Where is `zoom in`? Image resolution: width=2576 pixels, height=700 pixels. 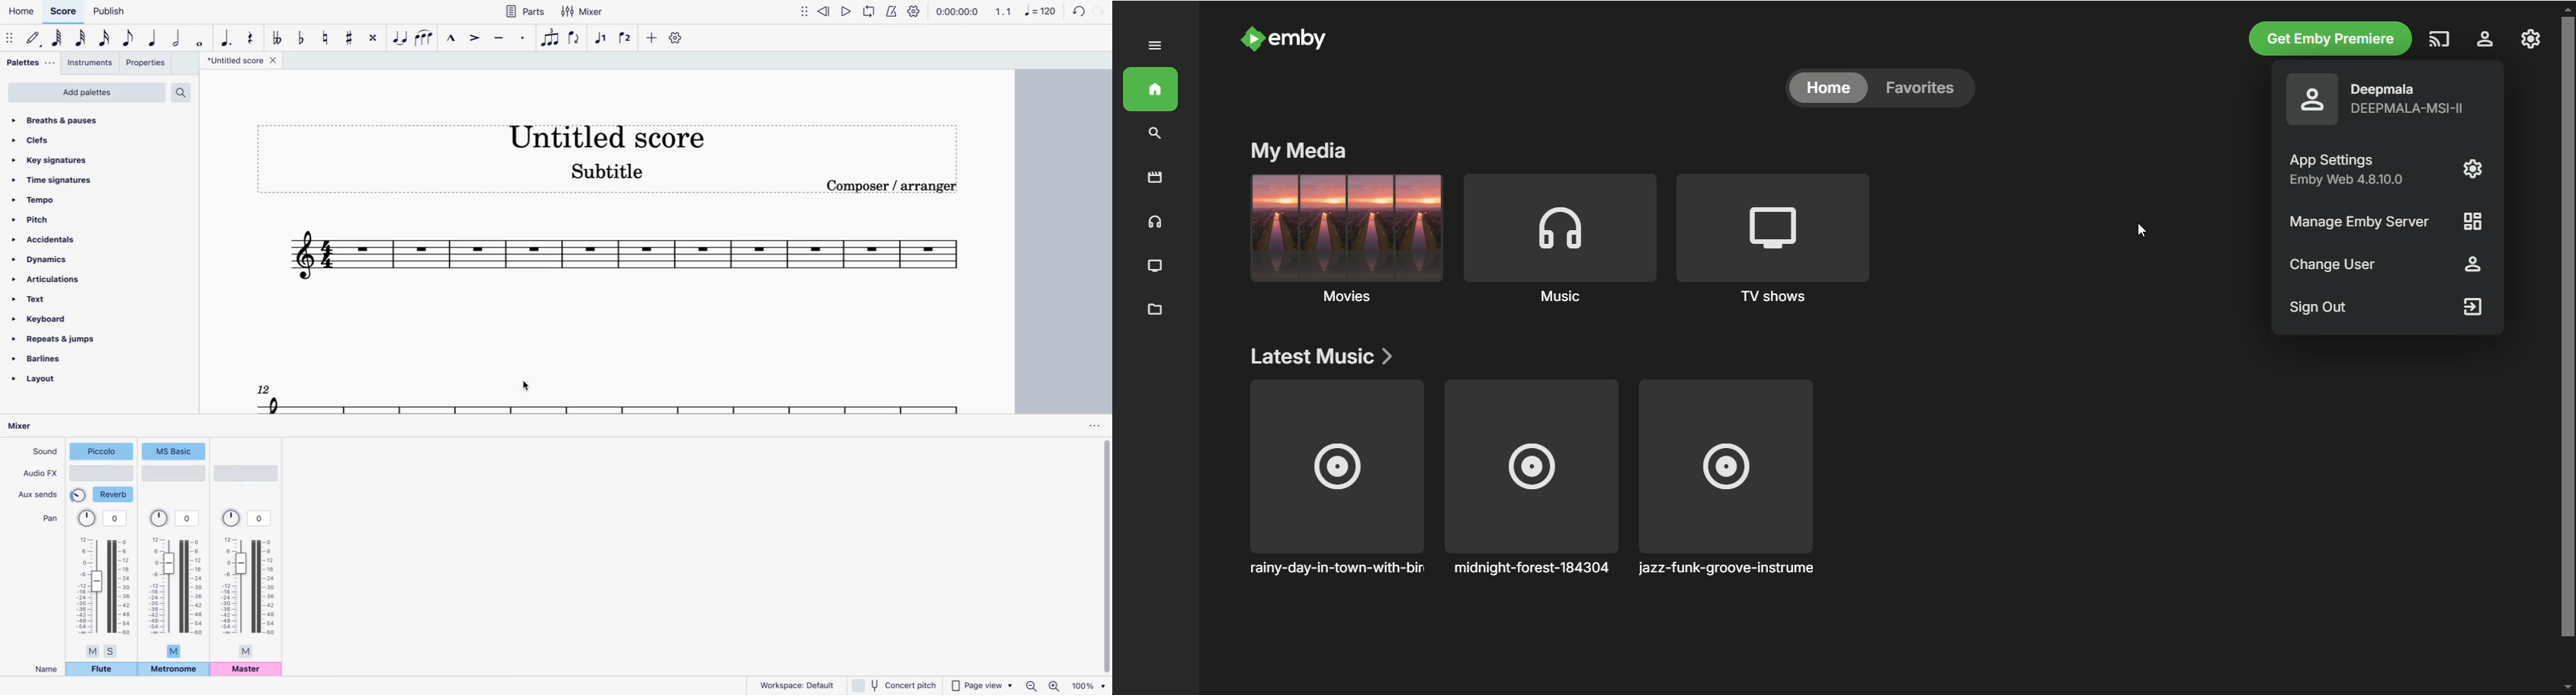 zoom in is located at coordinates (1055, 684).